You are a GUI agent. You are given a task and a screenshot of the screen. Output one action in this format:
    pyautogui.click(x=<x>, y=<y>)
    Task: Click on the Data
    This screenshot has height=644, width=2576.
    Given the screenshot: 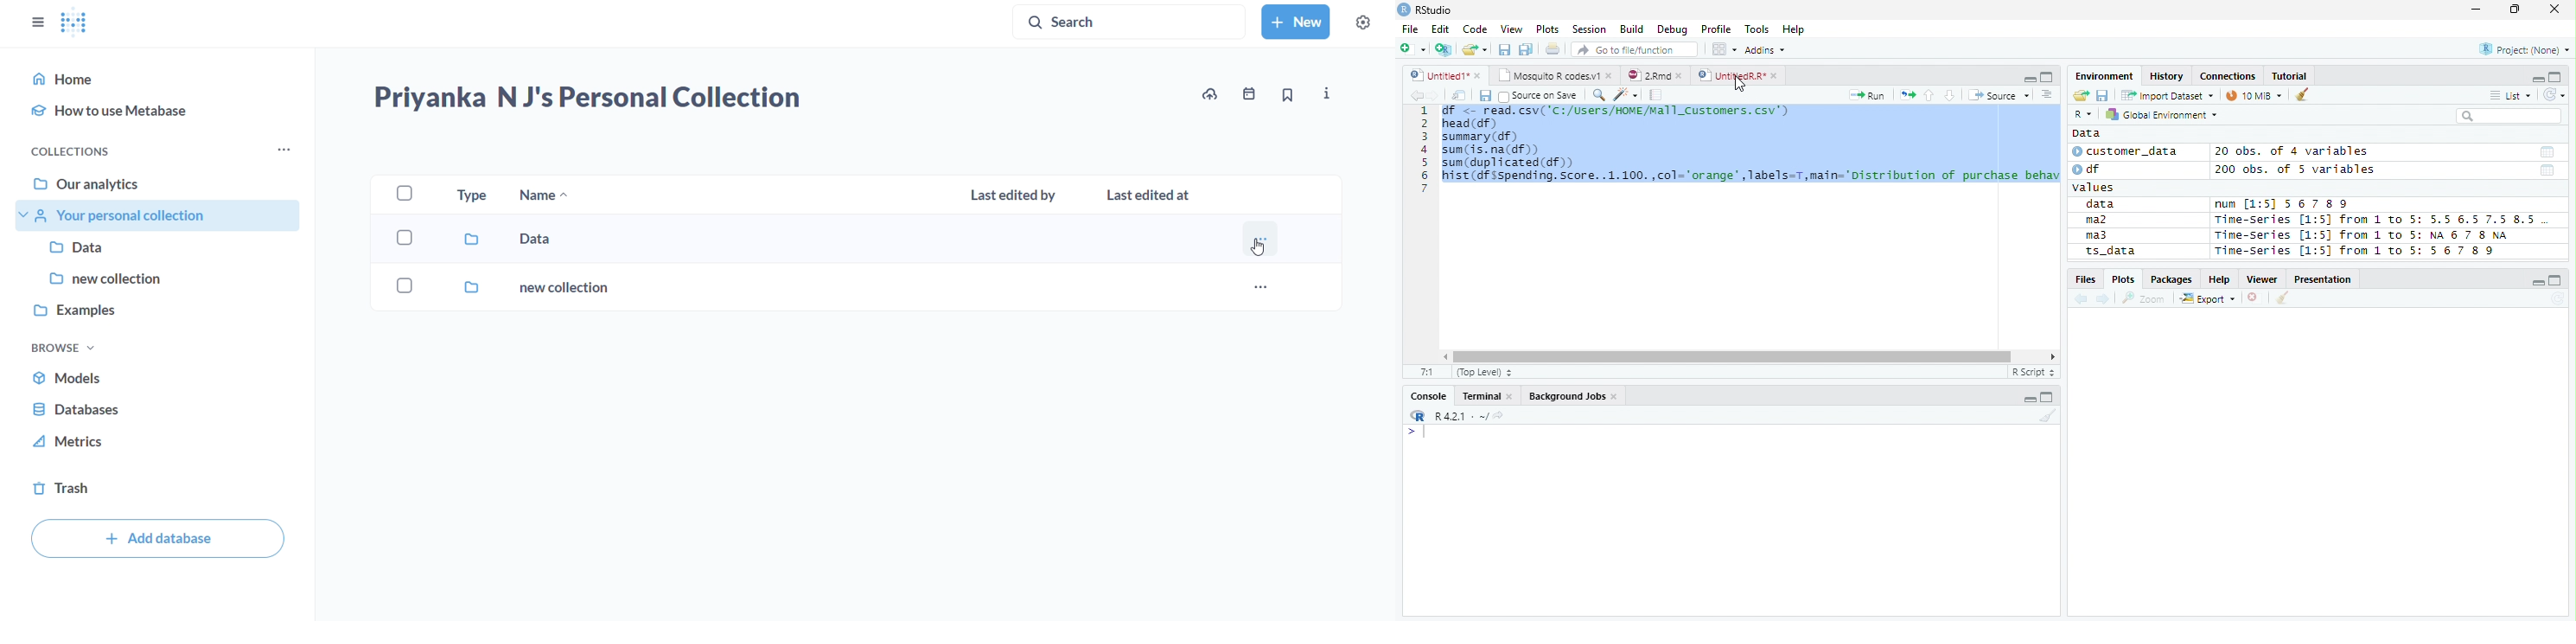 What is the action you would take?
    pyautogui.click(x=2086, y=133)
    